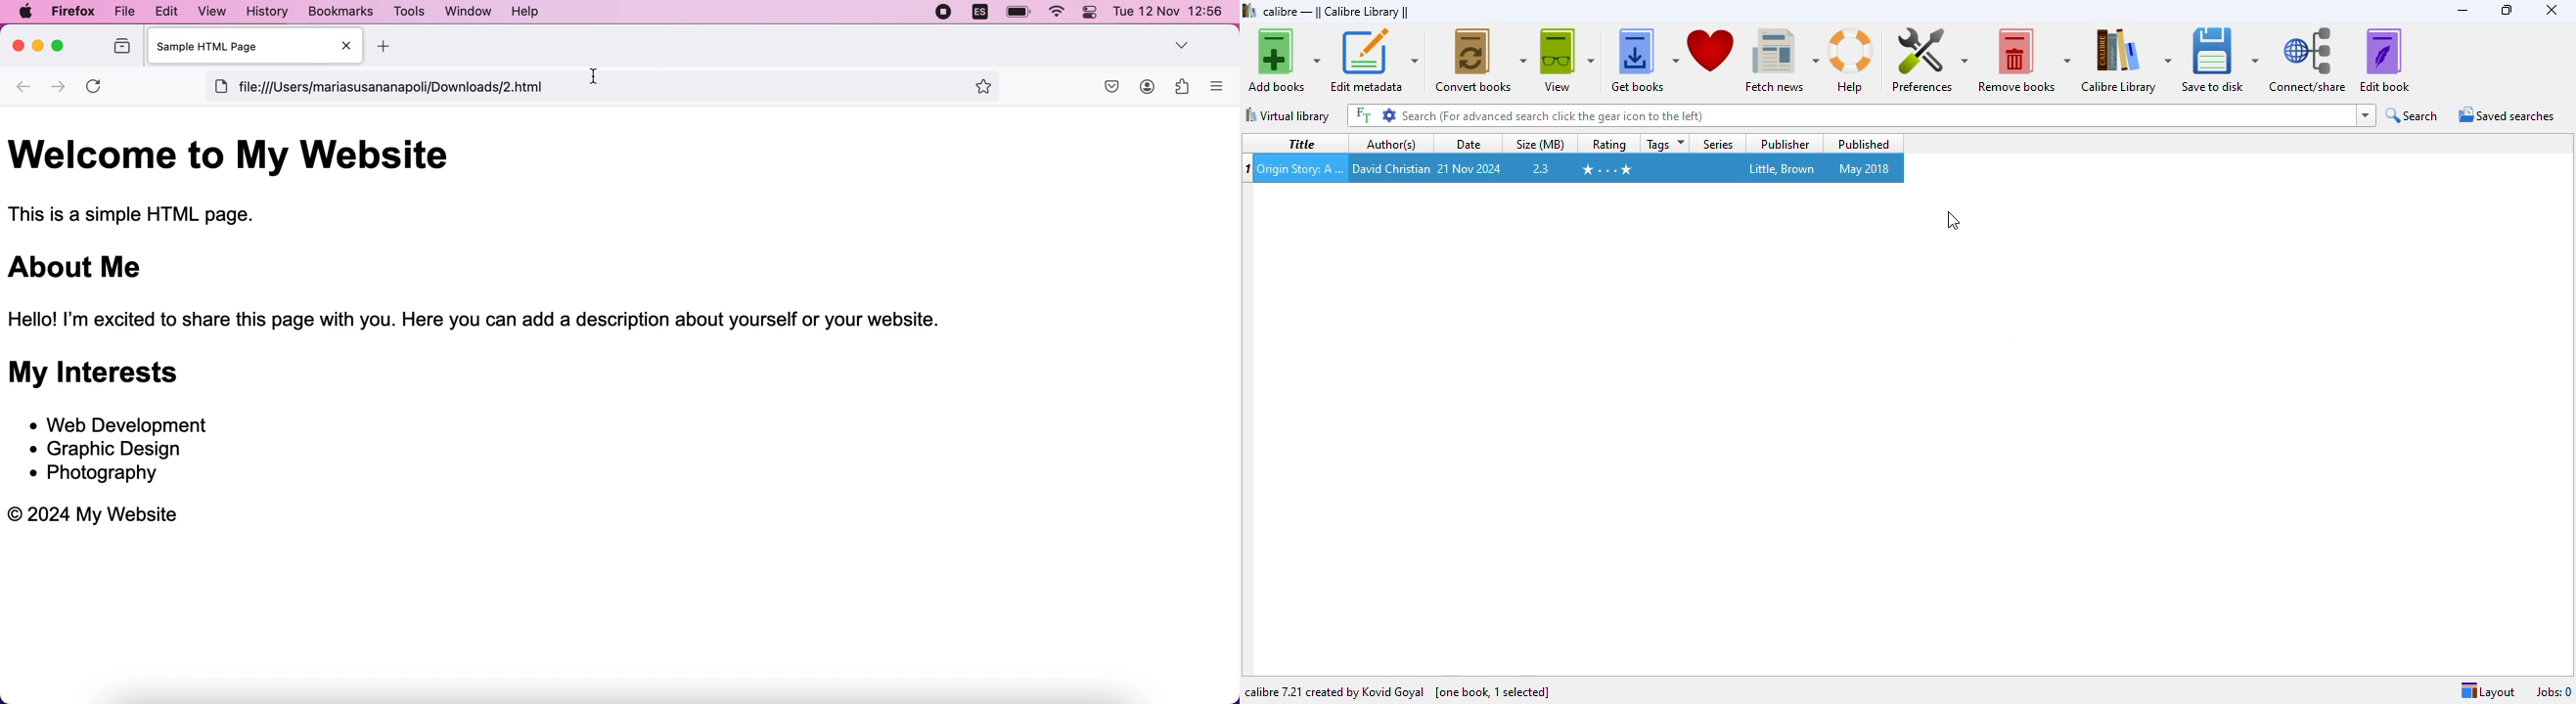  I want to click on file:///Users/mariasusananapoli/Downloads/2.html, so click(619, 87).